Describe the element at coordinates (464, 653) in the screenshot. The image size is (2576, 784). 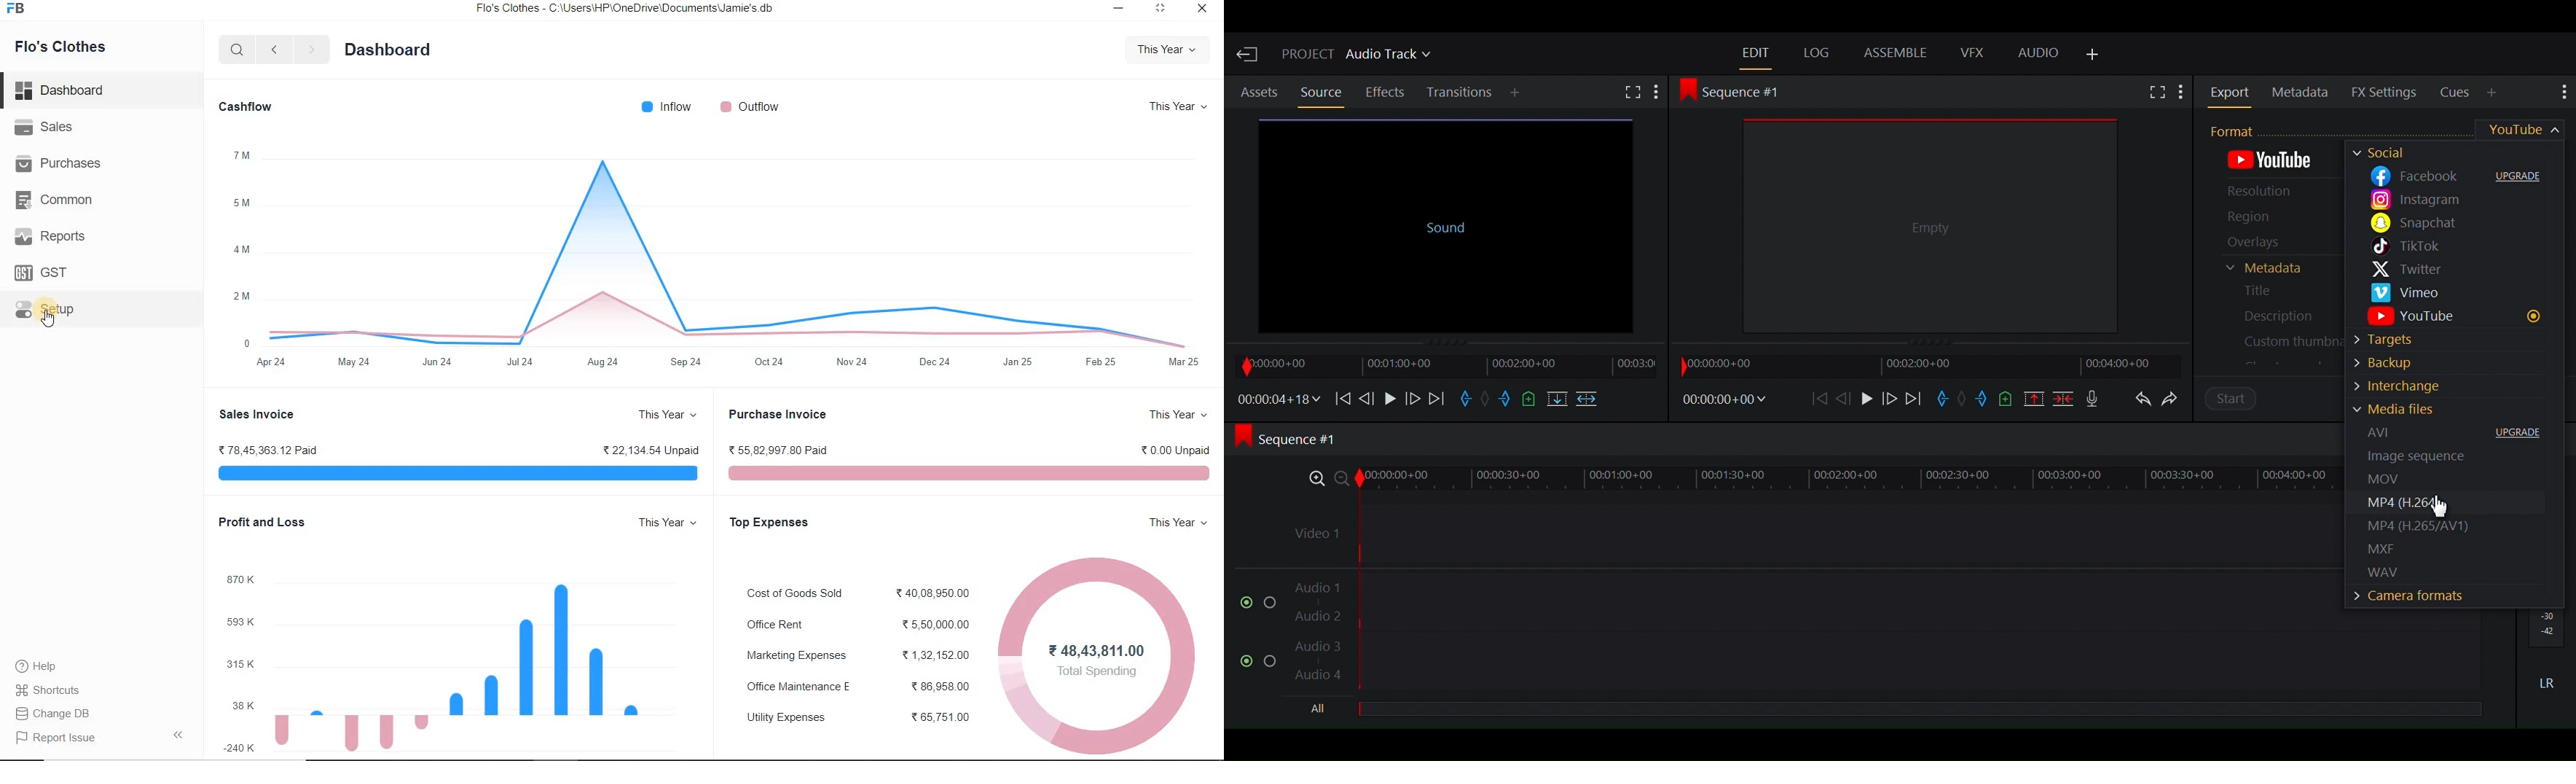
I see `graph` at that location.